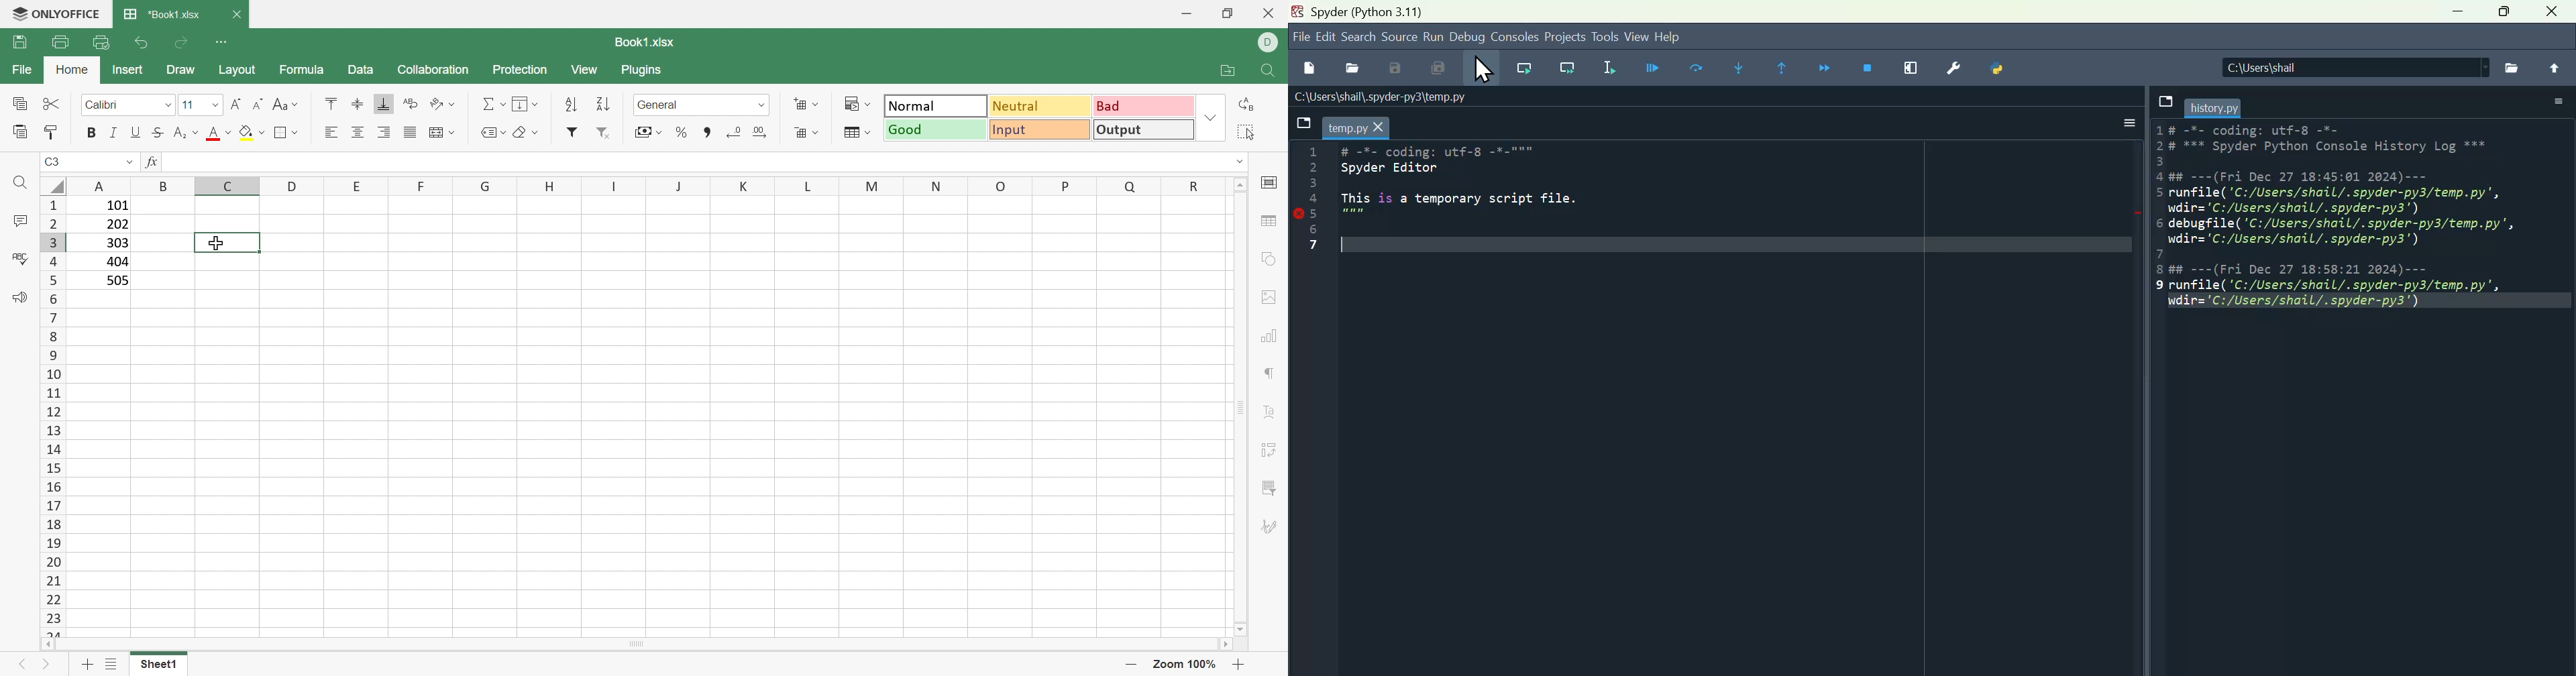 This screenshot has height=700, width=2576. Describe the element at coordinates (21, 105) in the screenshot. I see `Copy` at that location.